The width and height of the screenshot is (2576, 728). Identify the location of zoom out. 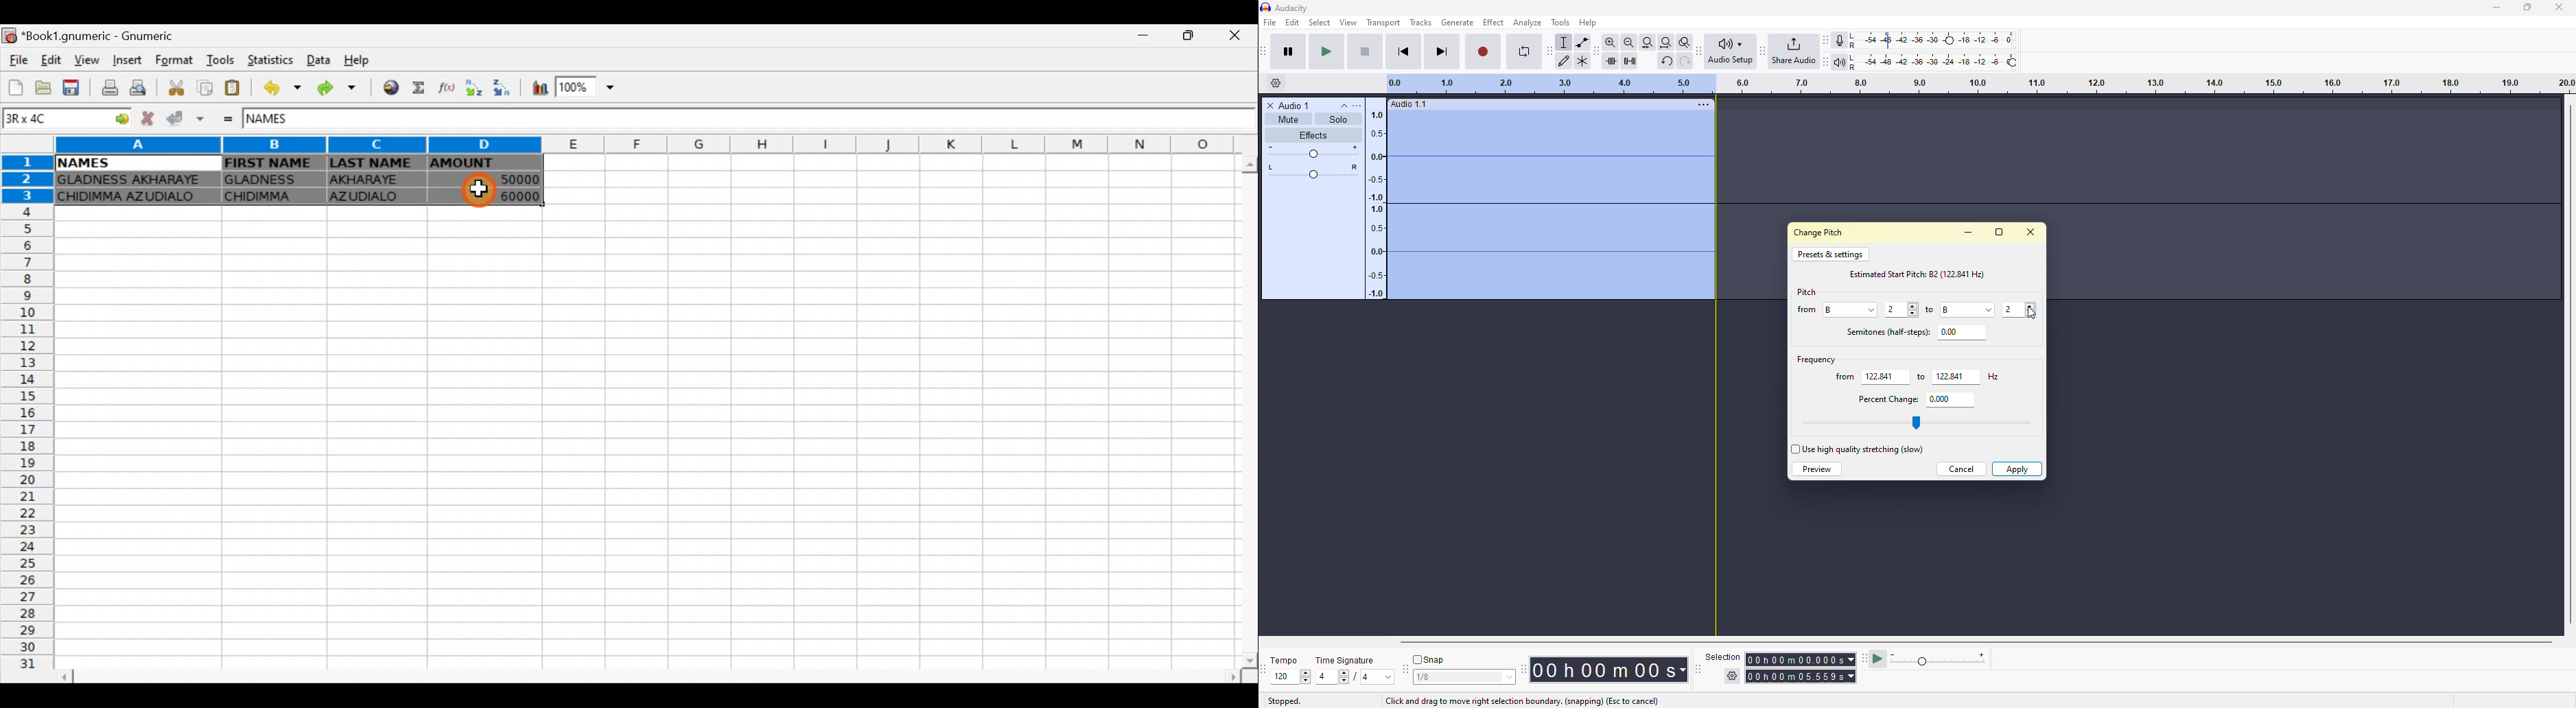
(1628, 42).